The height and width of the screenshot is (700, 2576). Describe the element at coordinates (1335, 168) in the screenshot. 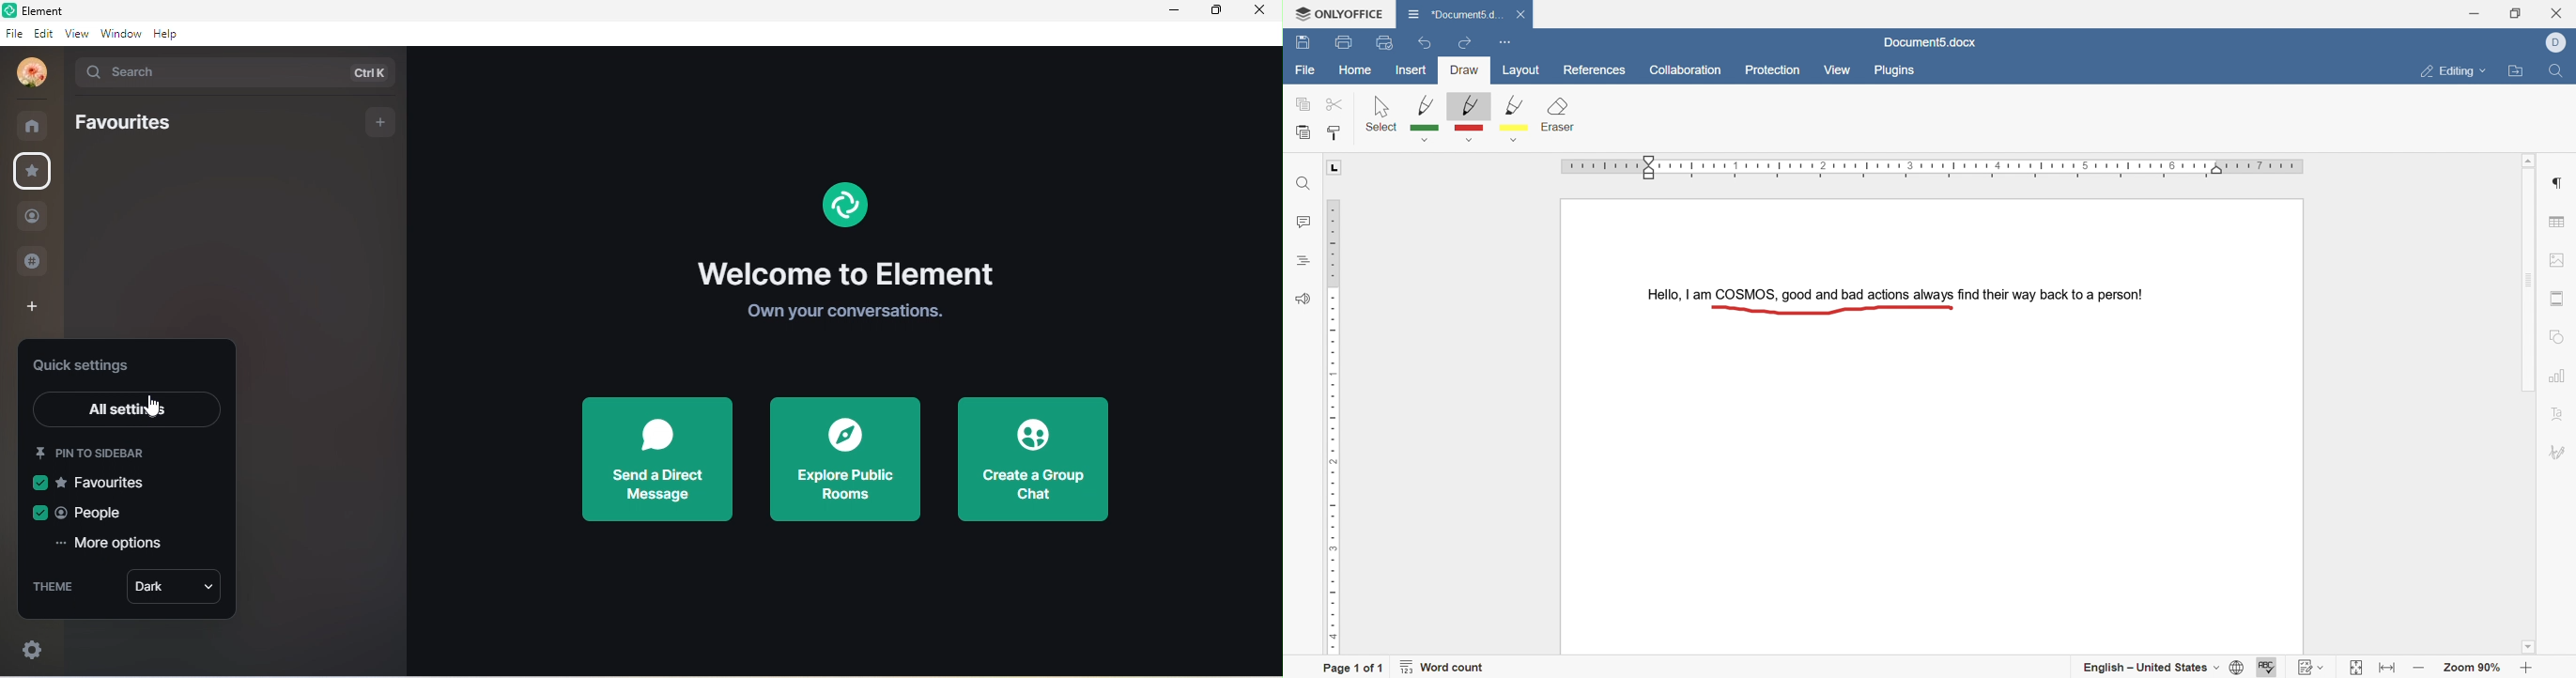

I see `L` at that location.